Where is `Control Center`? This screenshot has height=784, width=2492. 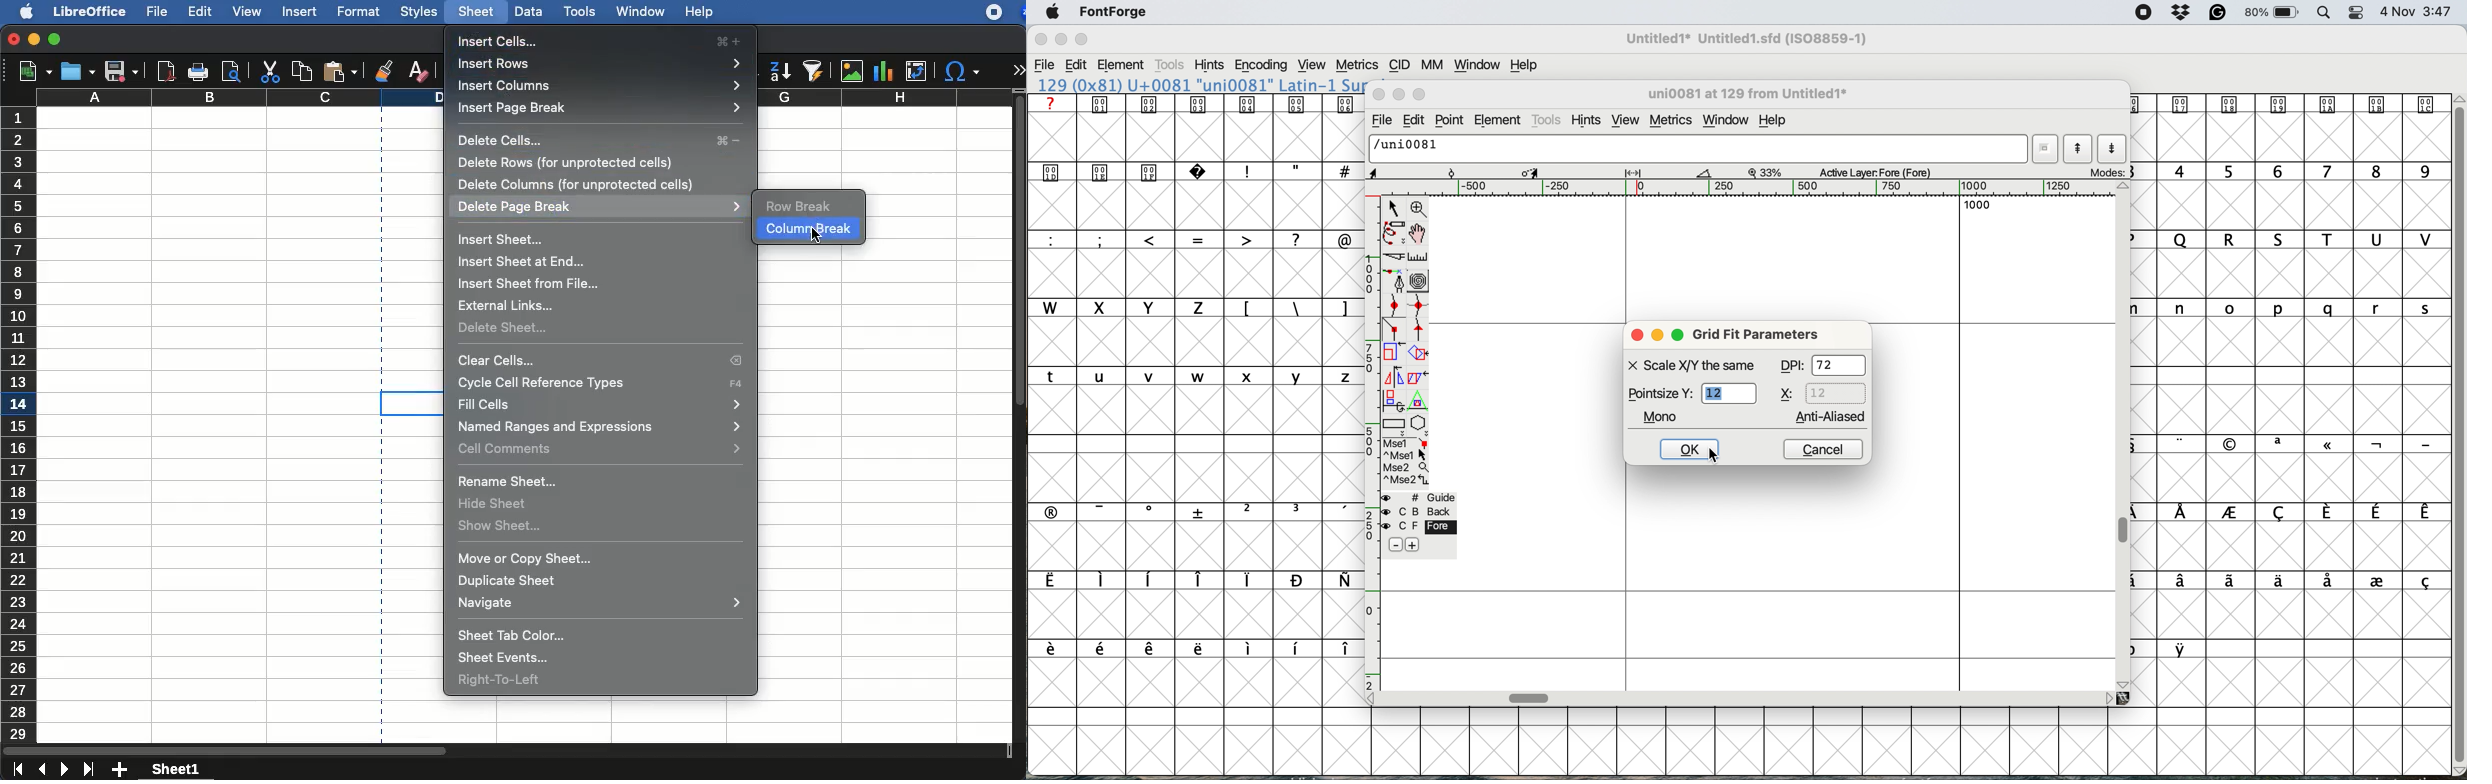 Control Center is located at coordinates (2356, 14).